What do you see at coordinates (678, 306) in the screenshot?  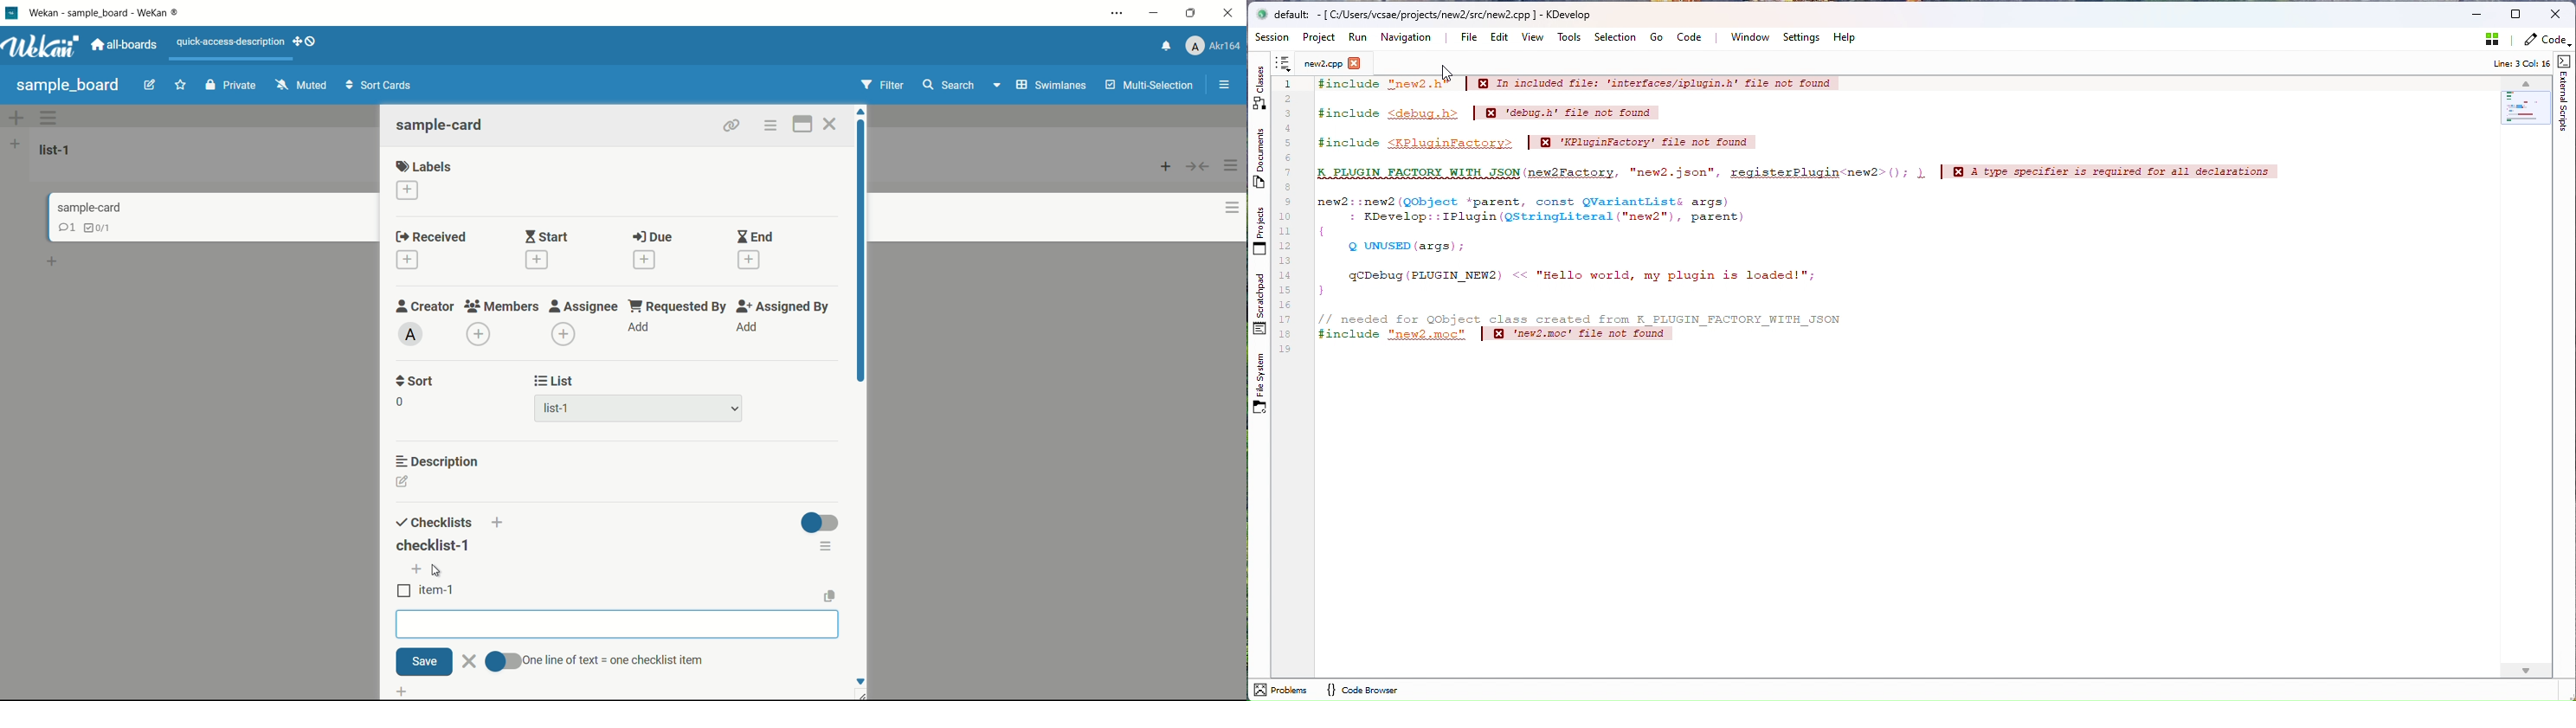 I see `requested by` at bounding box center [678, 306].